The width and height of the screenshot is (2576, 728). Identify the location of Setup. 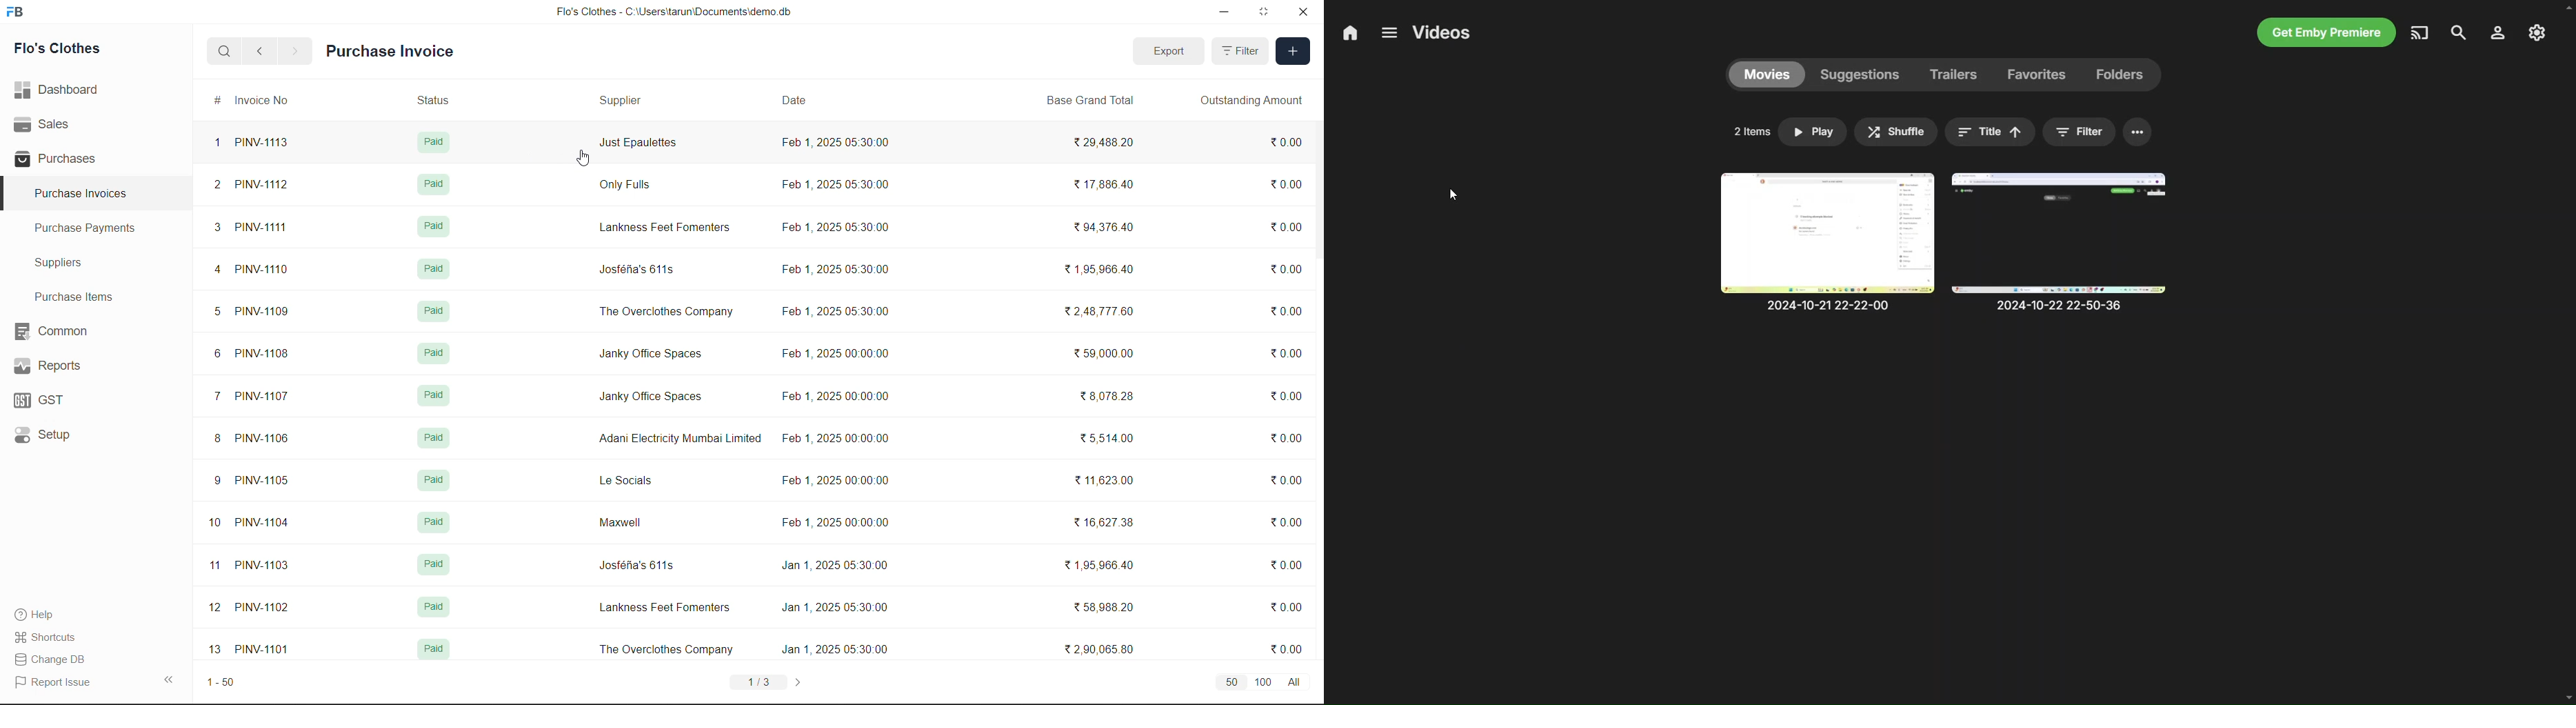
(50, 436).